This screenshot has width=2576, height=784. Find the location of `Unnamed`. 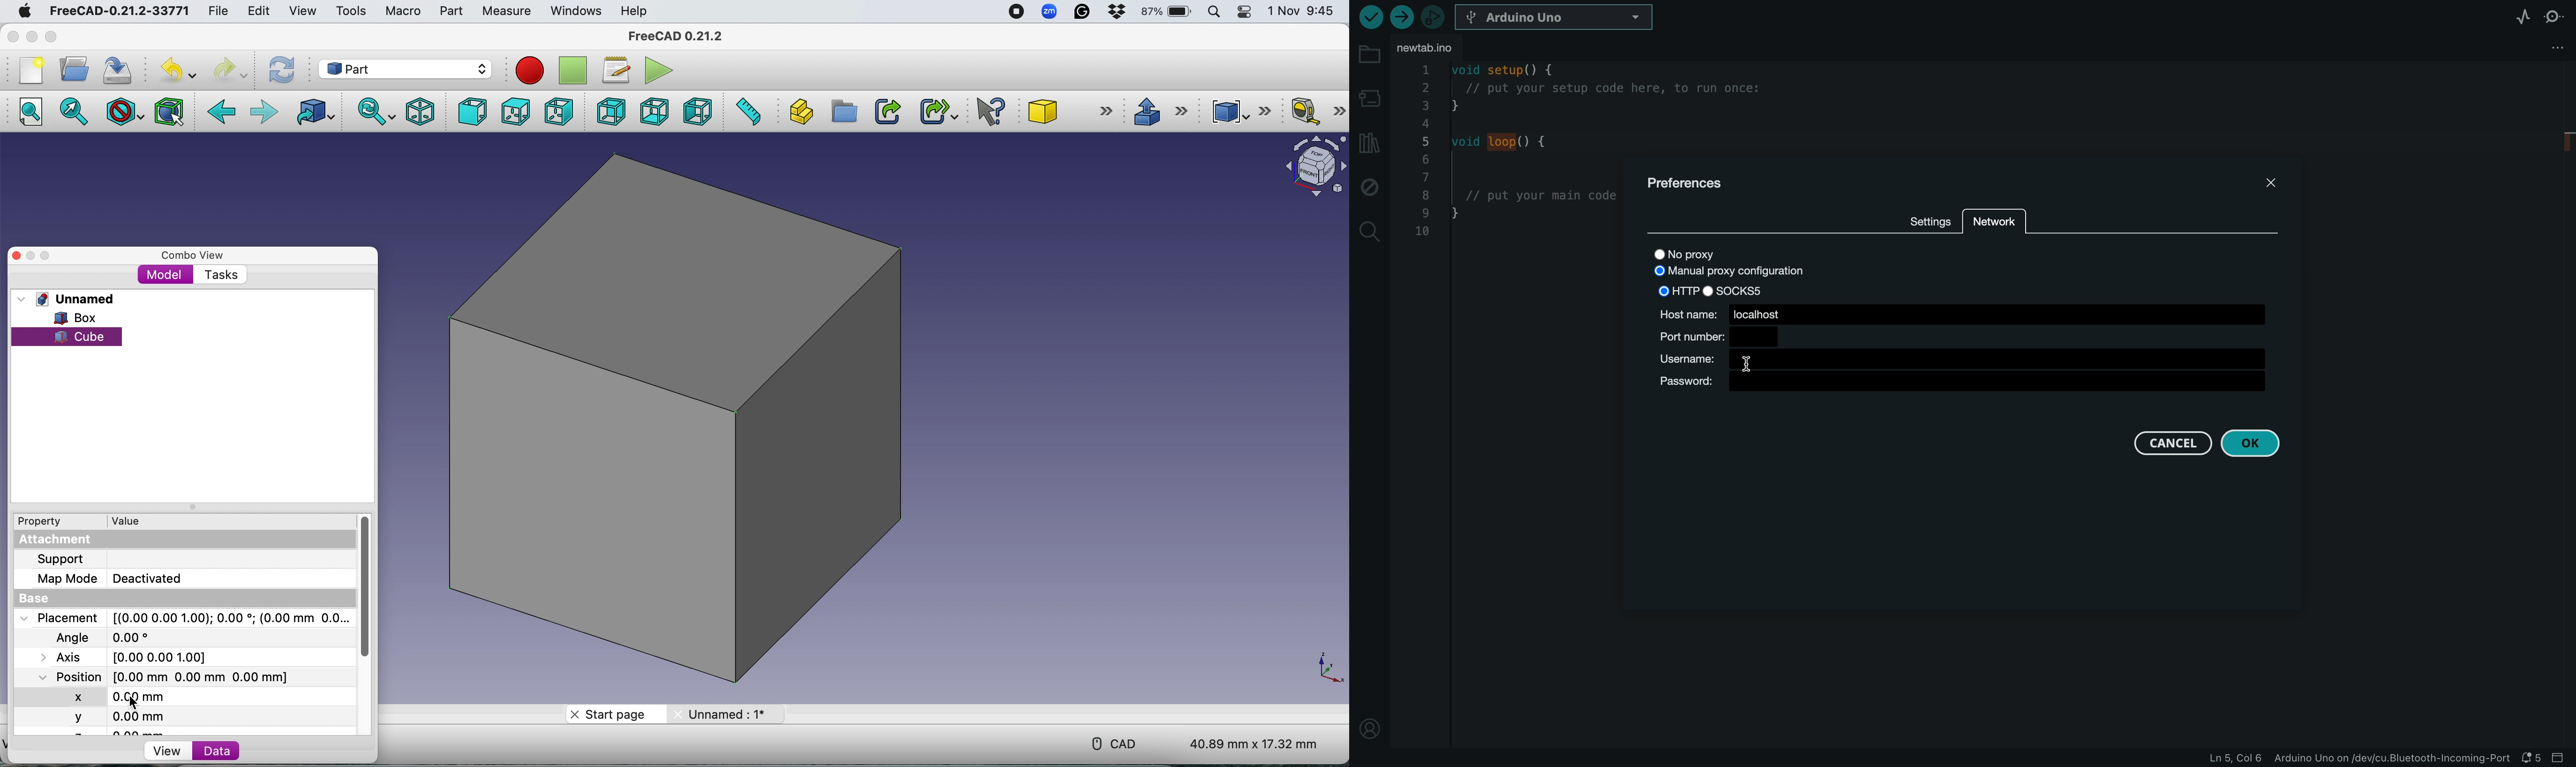

Unnamed is located at coordinates (725, 713).